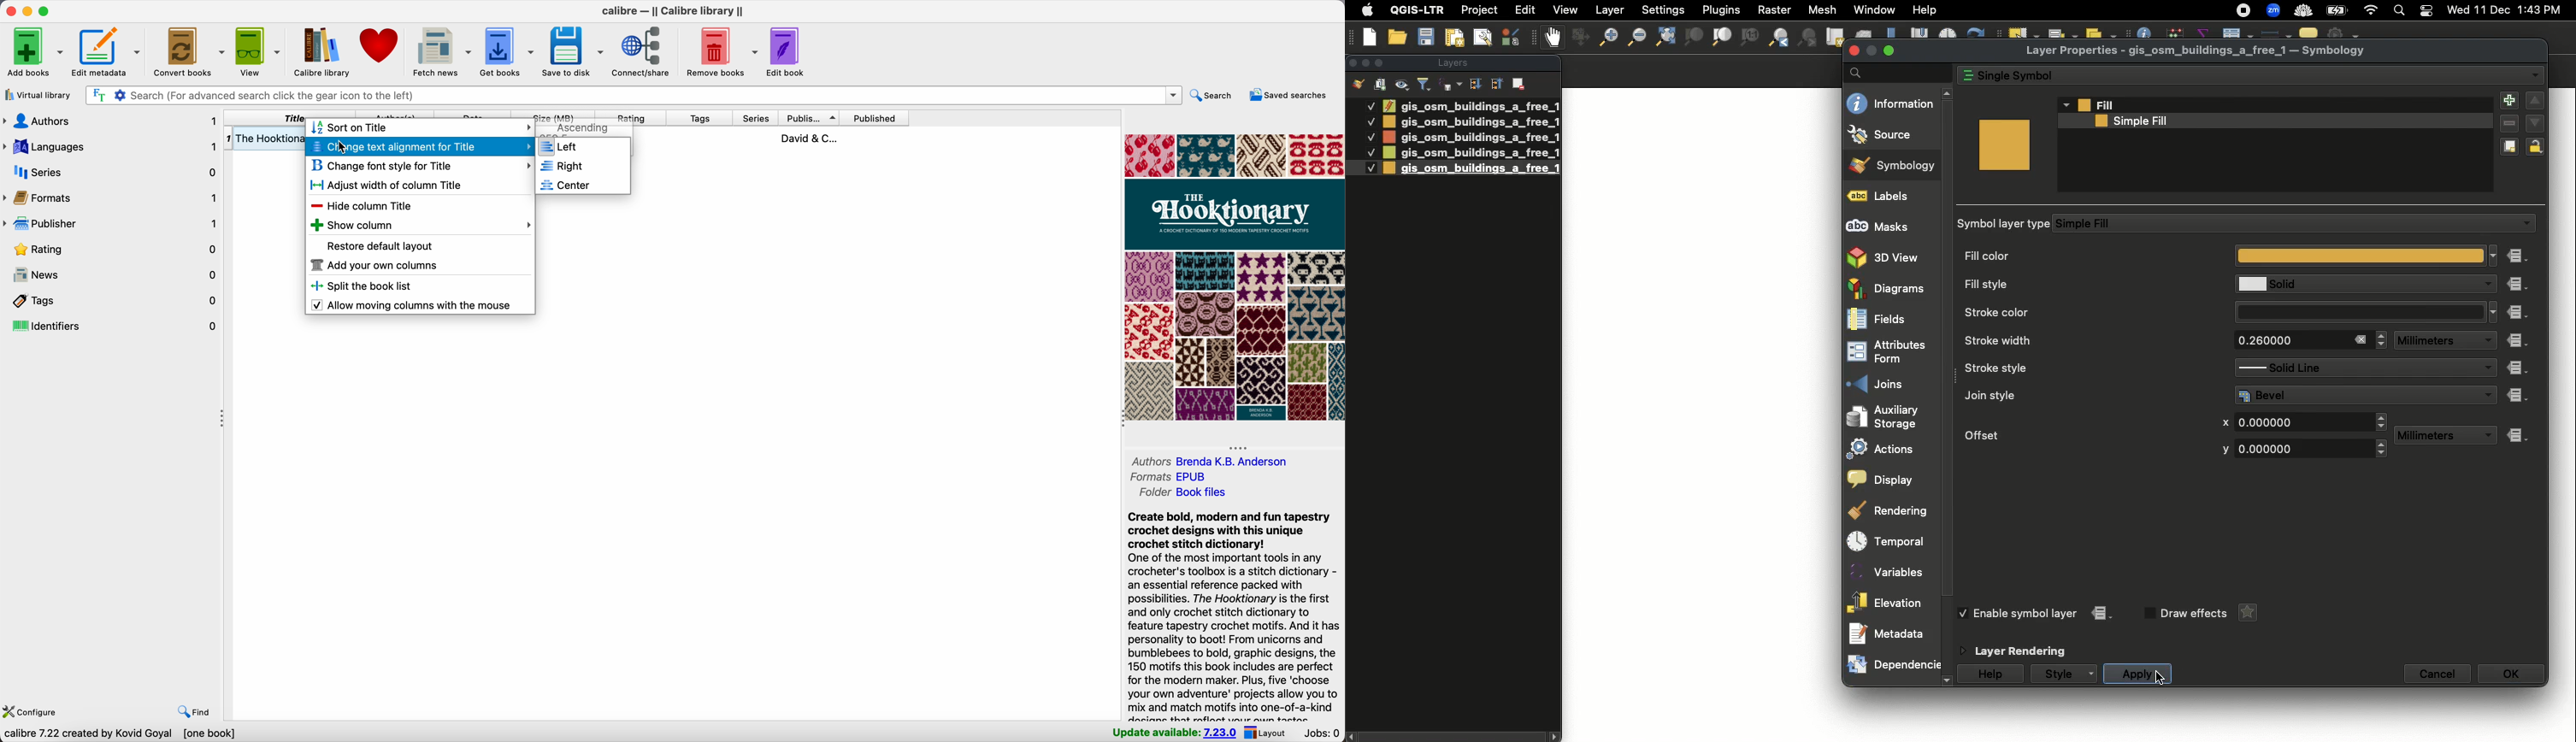 This screenshot has width=2576, height=756. Describe the element at coordinates (419, 225) in the screenshot. I see `show column` at that location.